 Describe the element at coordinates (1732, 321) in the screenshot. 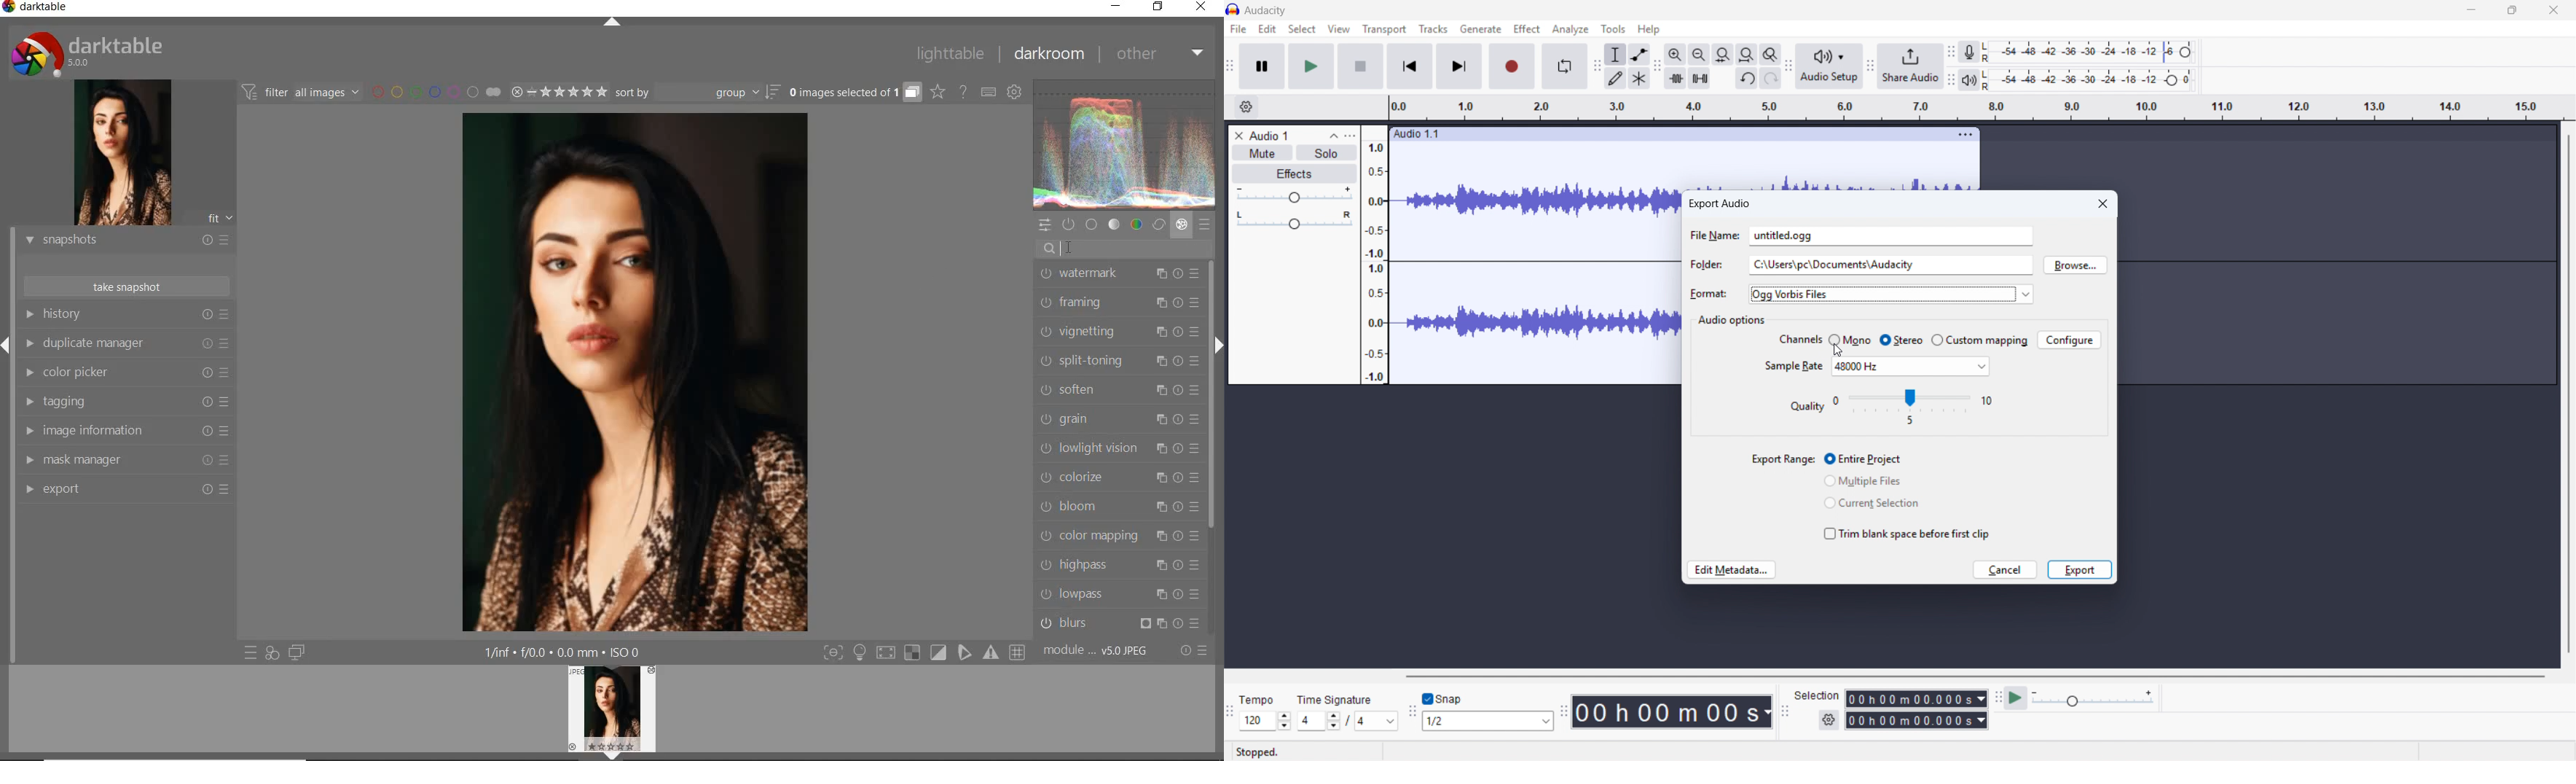

I see `Audio options ` at that location.